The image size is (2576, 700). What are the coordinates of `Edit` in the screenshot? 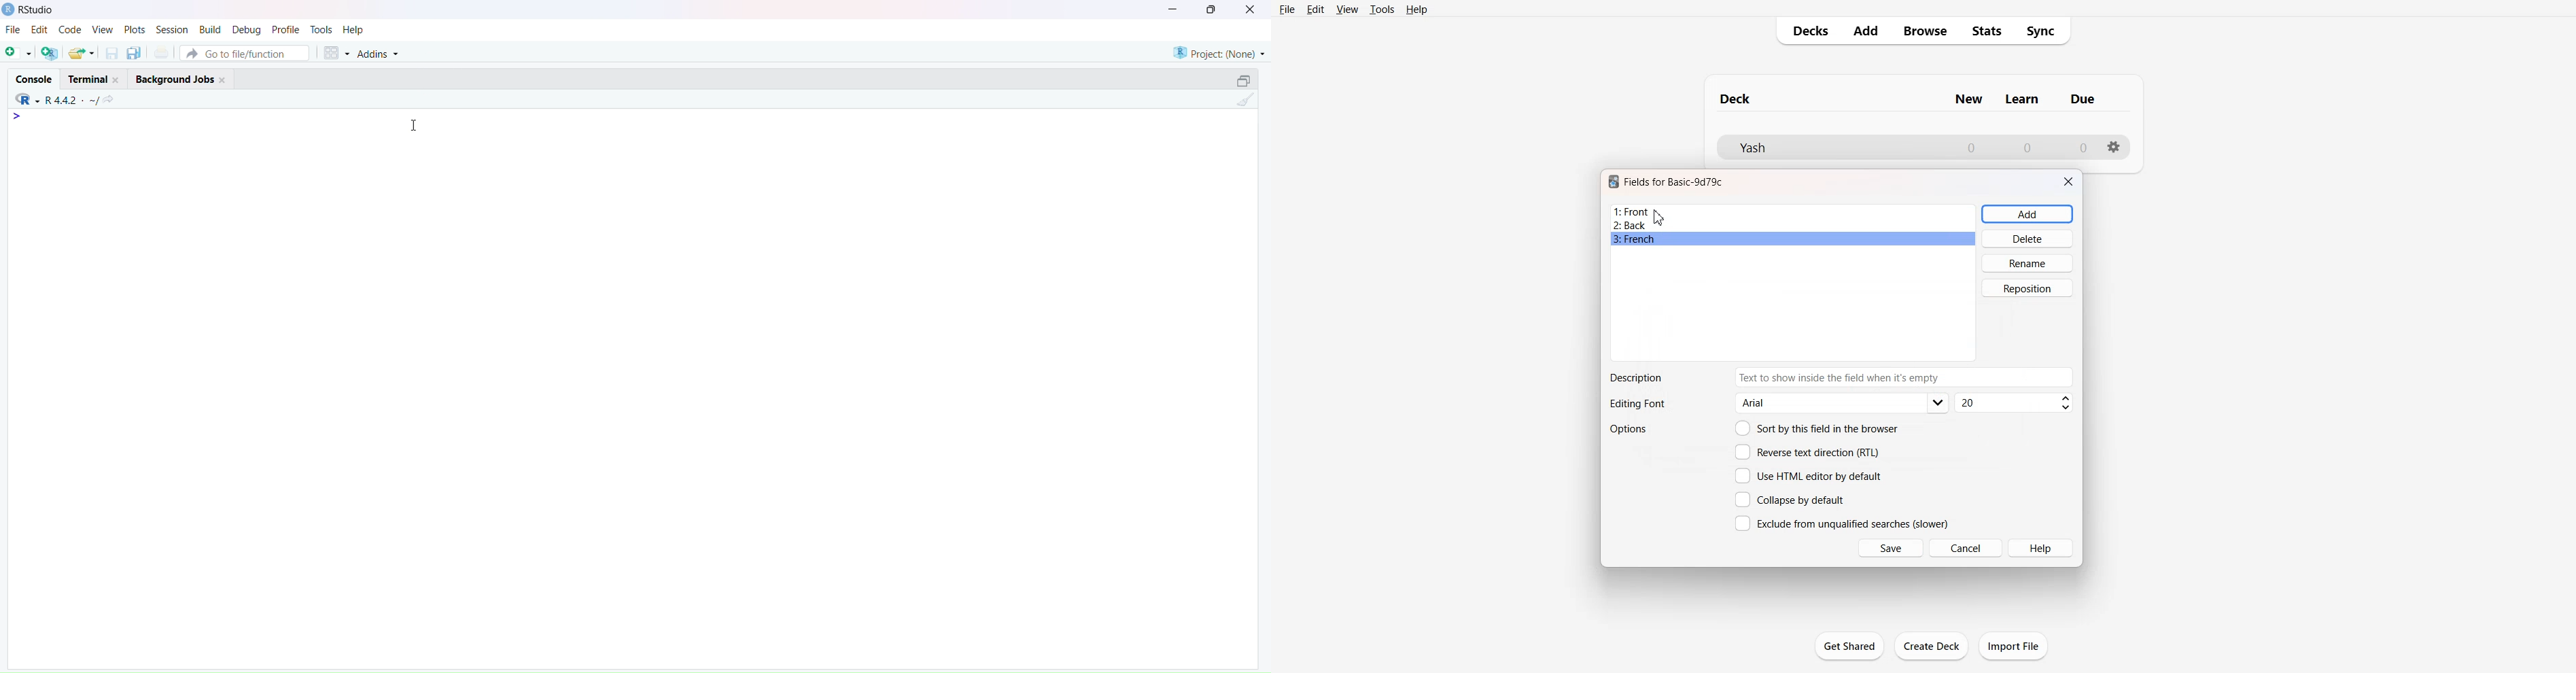 It's located at (41, 30).